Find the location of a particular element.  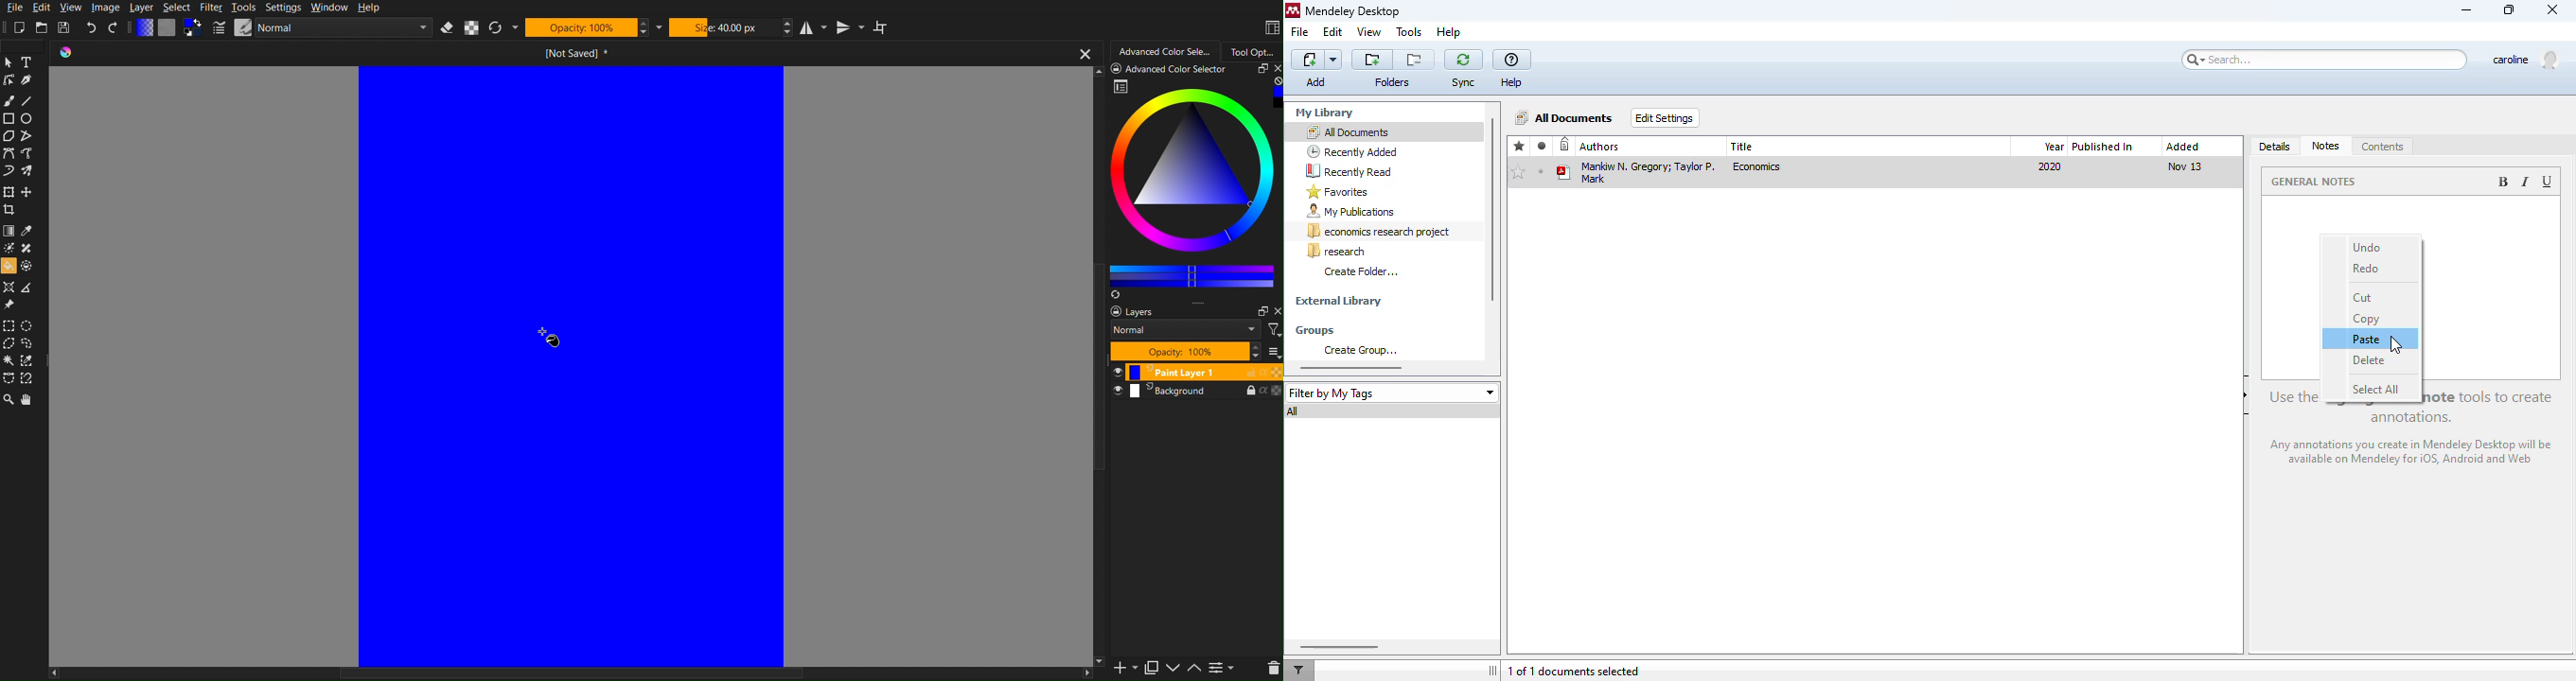

notes is located at coordinates (2326, 146).